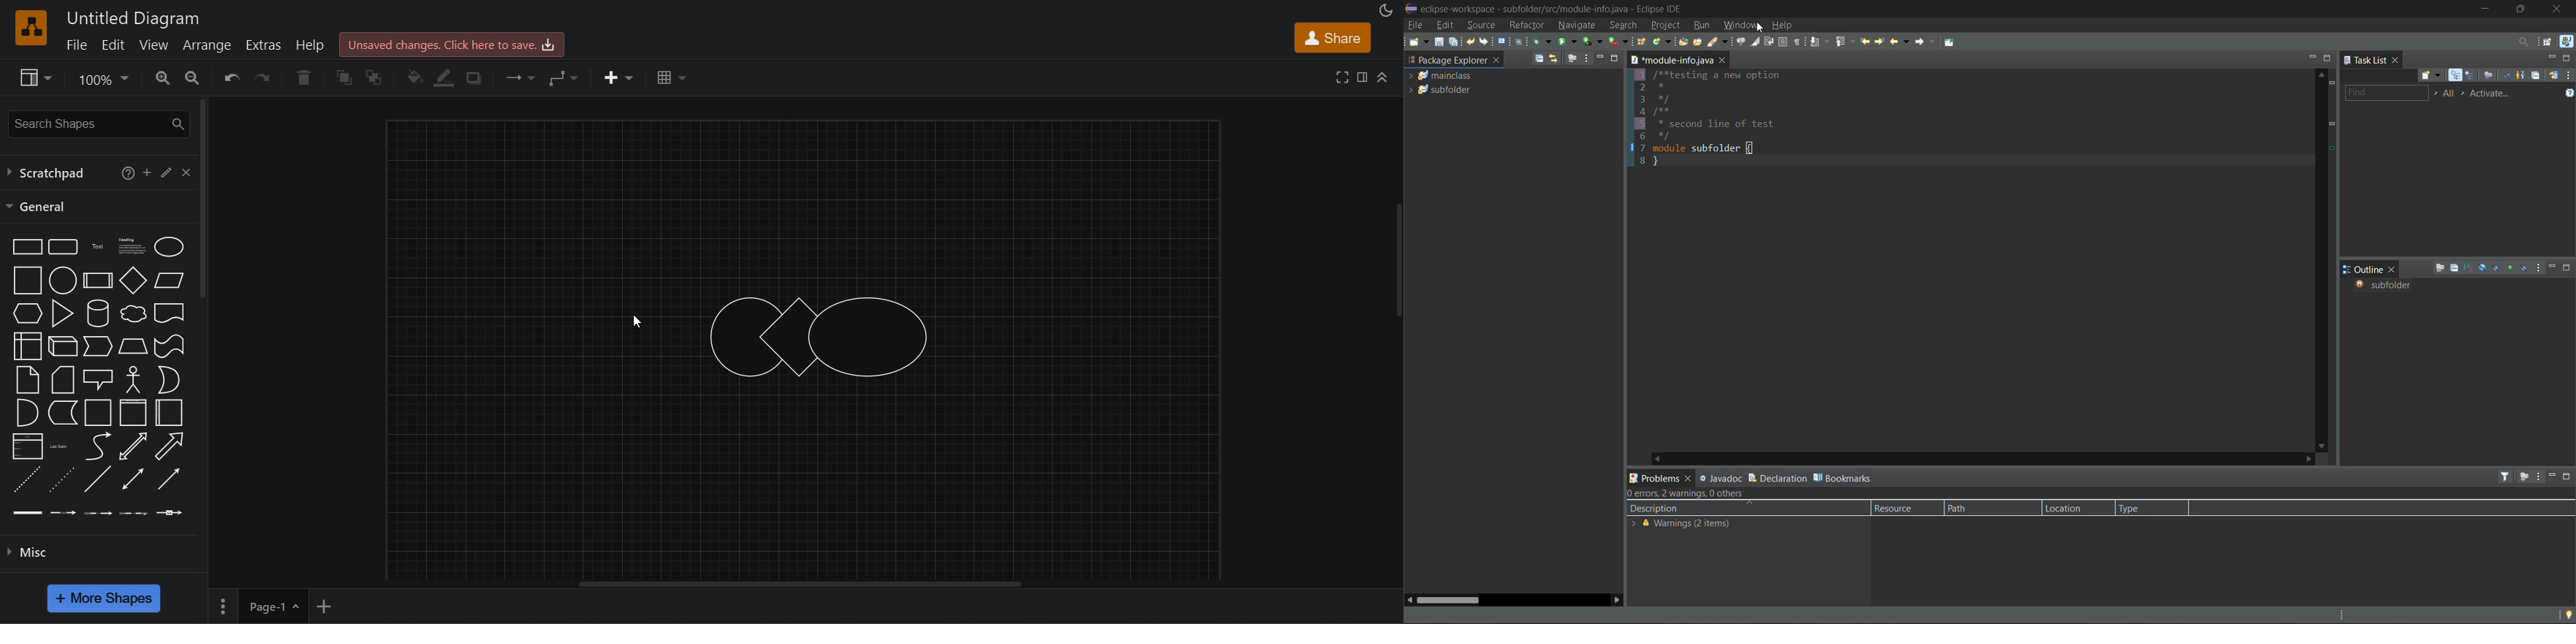 The width and height of the screenshot is (2576, 644). Describe the element at coordinates (168, 446) in the screenshot. I see `Arrow` at that location.